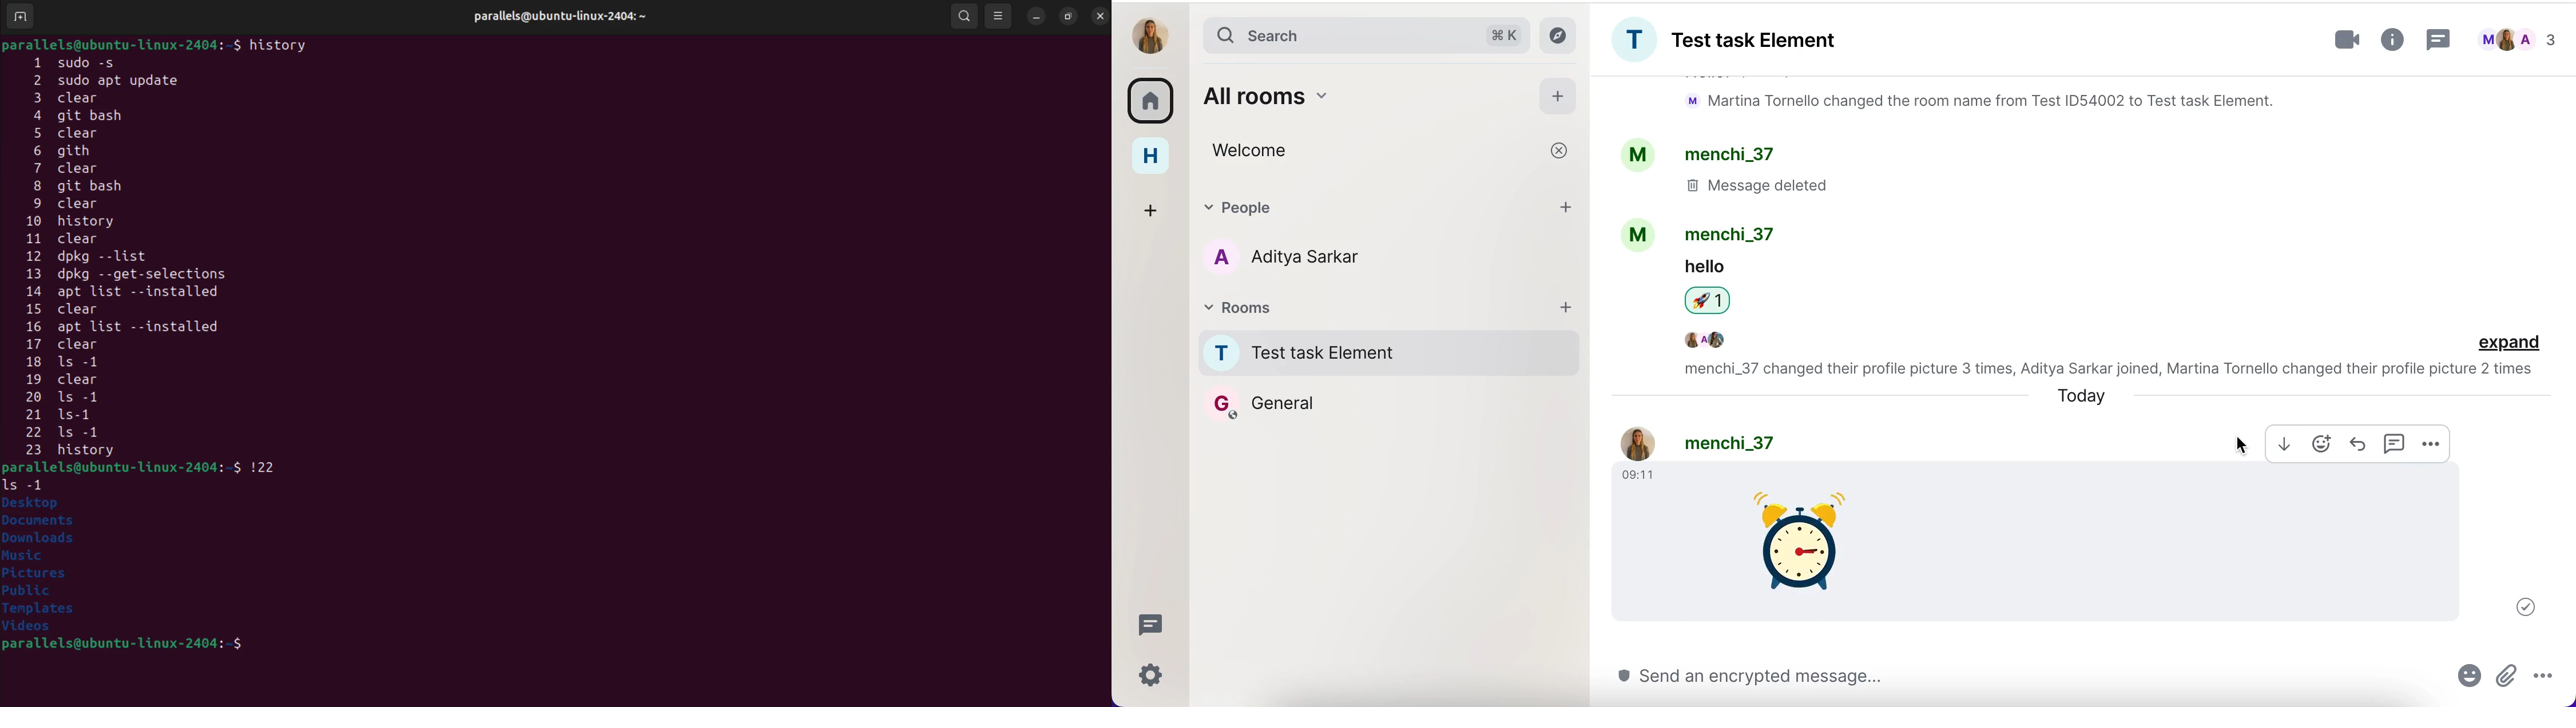 Image resolution: width=2576 pixels, height=728 pixels. What do you see at coordinates (1068, 14) in the screenshot?
I see `resize` at bounding box center [1068, 14].